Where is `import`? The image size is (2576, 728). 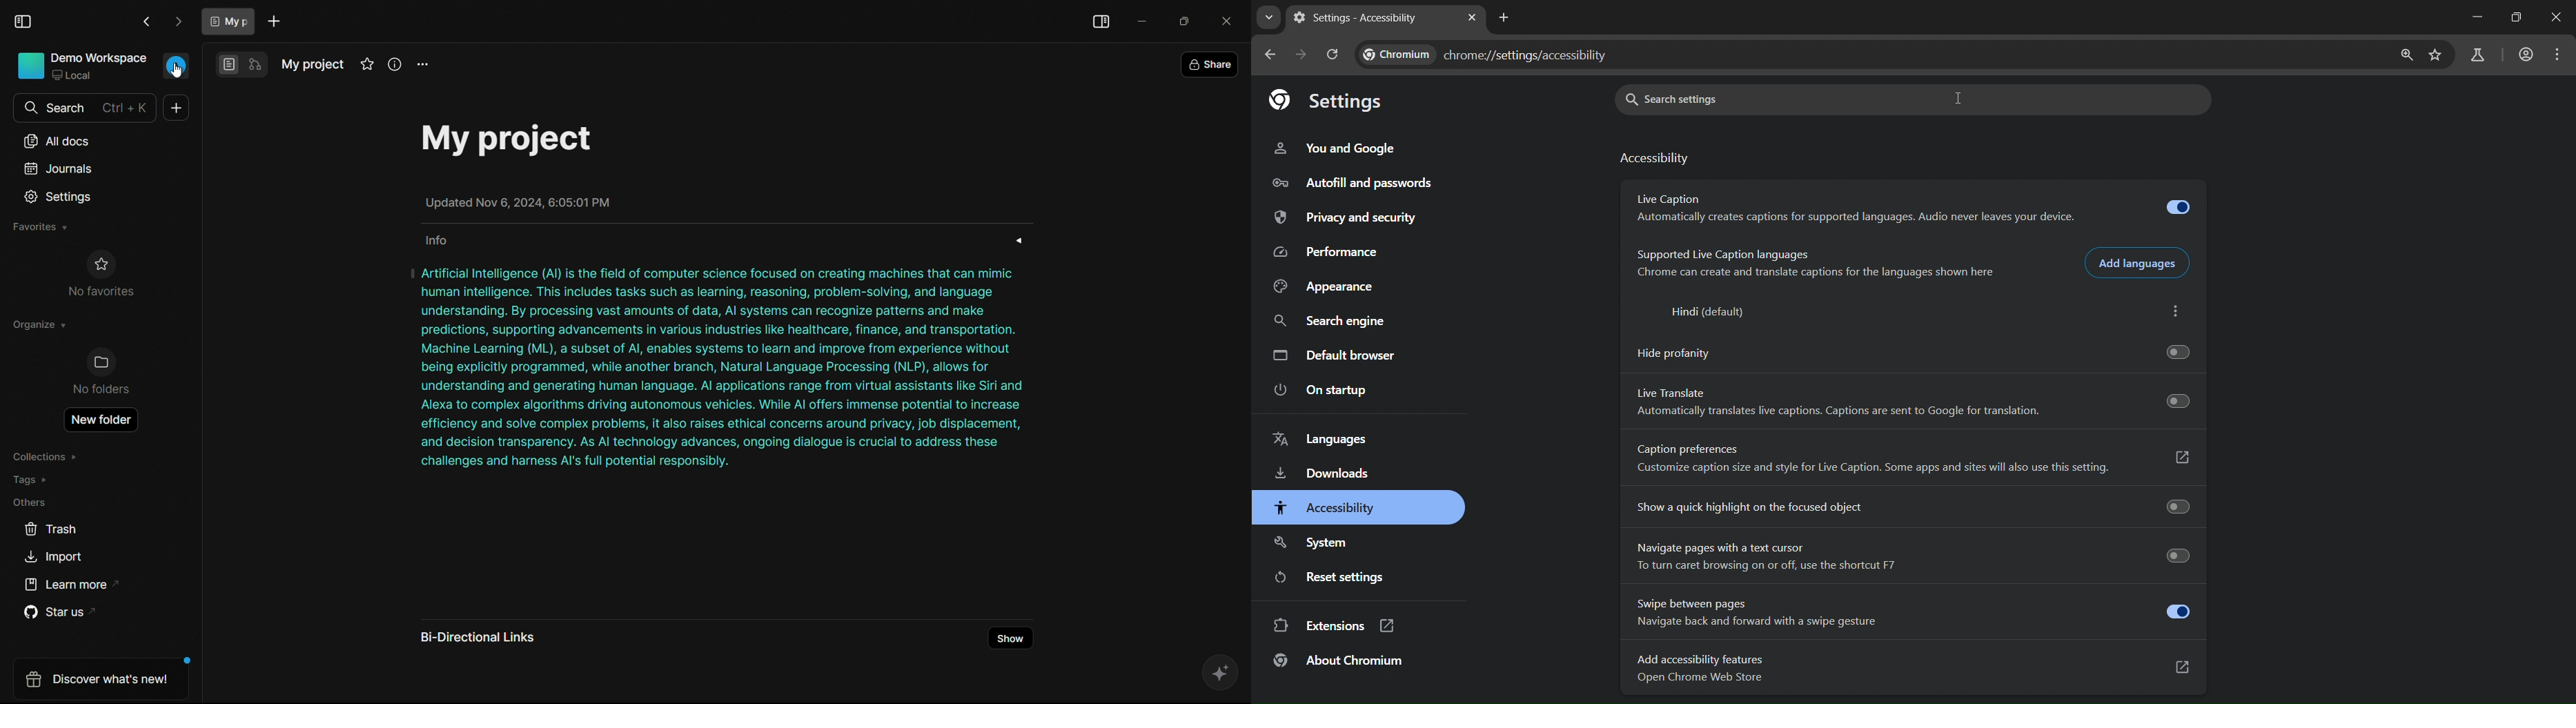 import is located at coordinates (53, 557).